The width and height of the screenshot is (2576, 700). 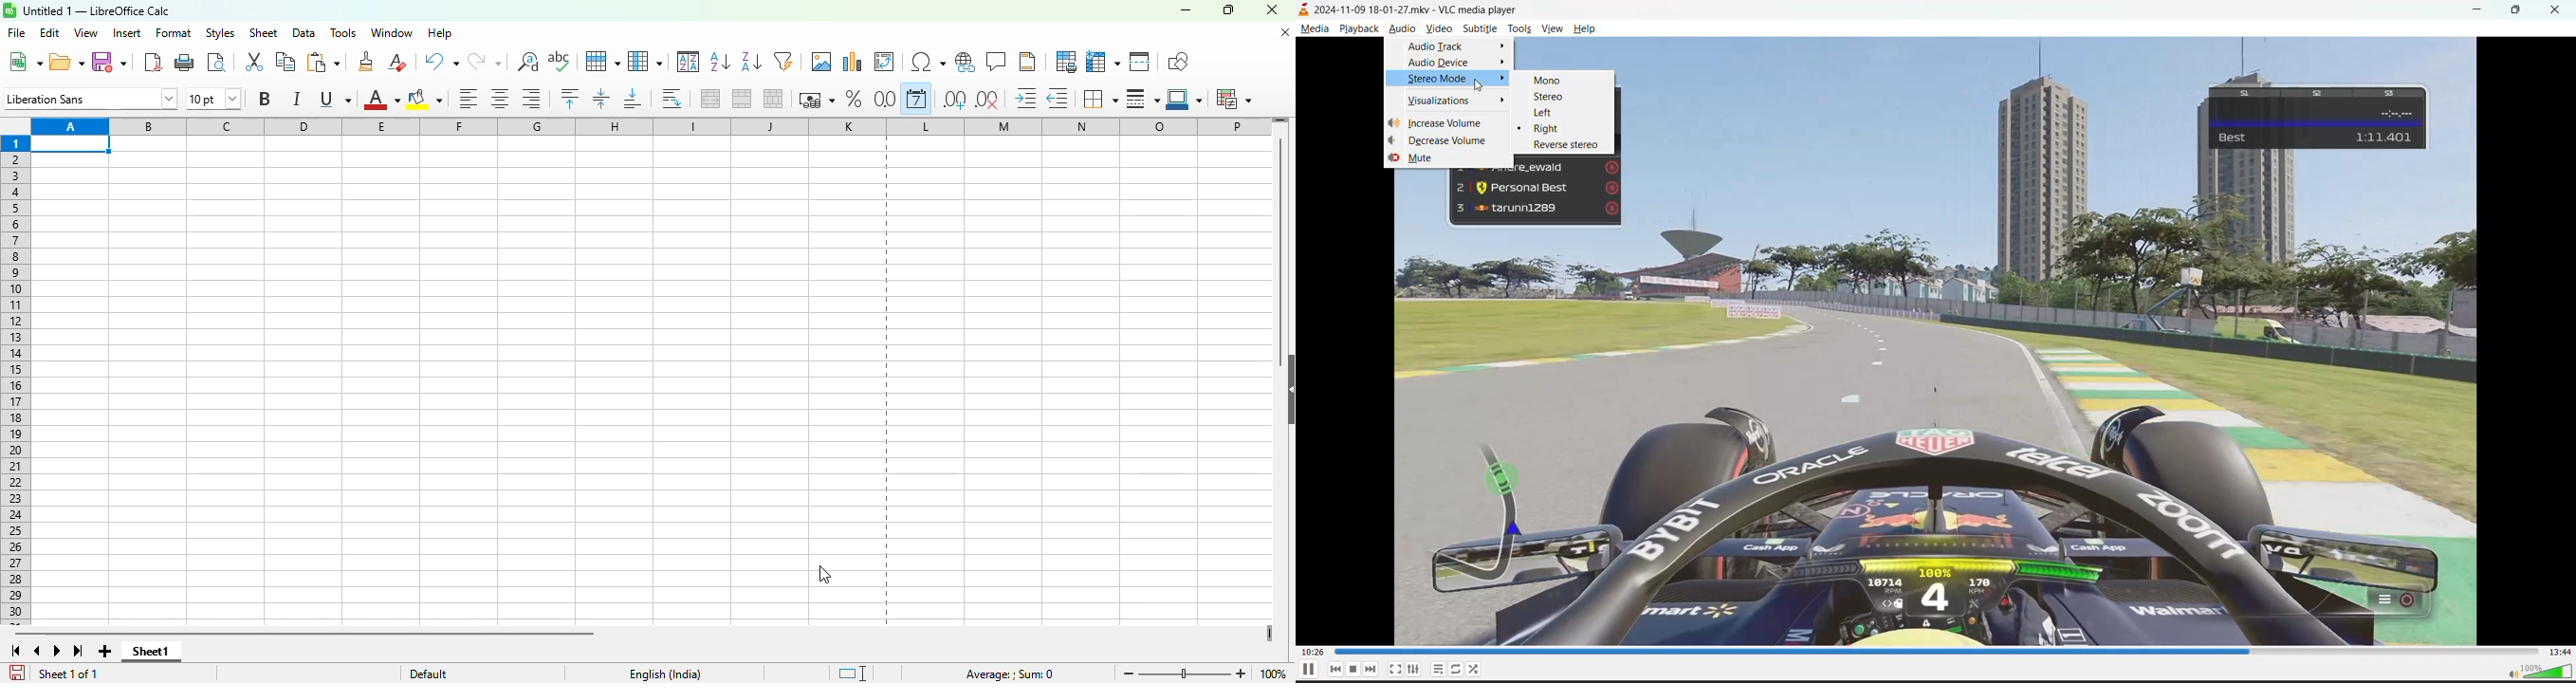 What do you see at coordinates (71, 144) in the screenshot?
I see `active cell` at bounding box center [71, 144].